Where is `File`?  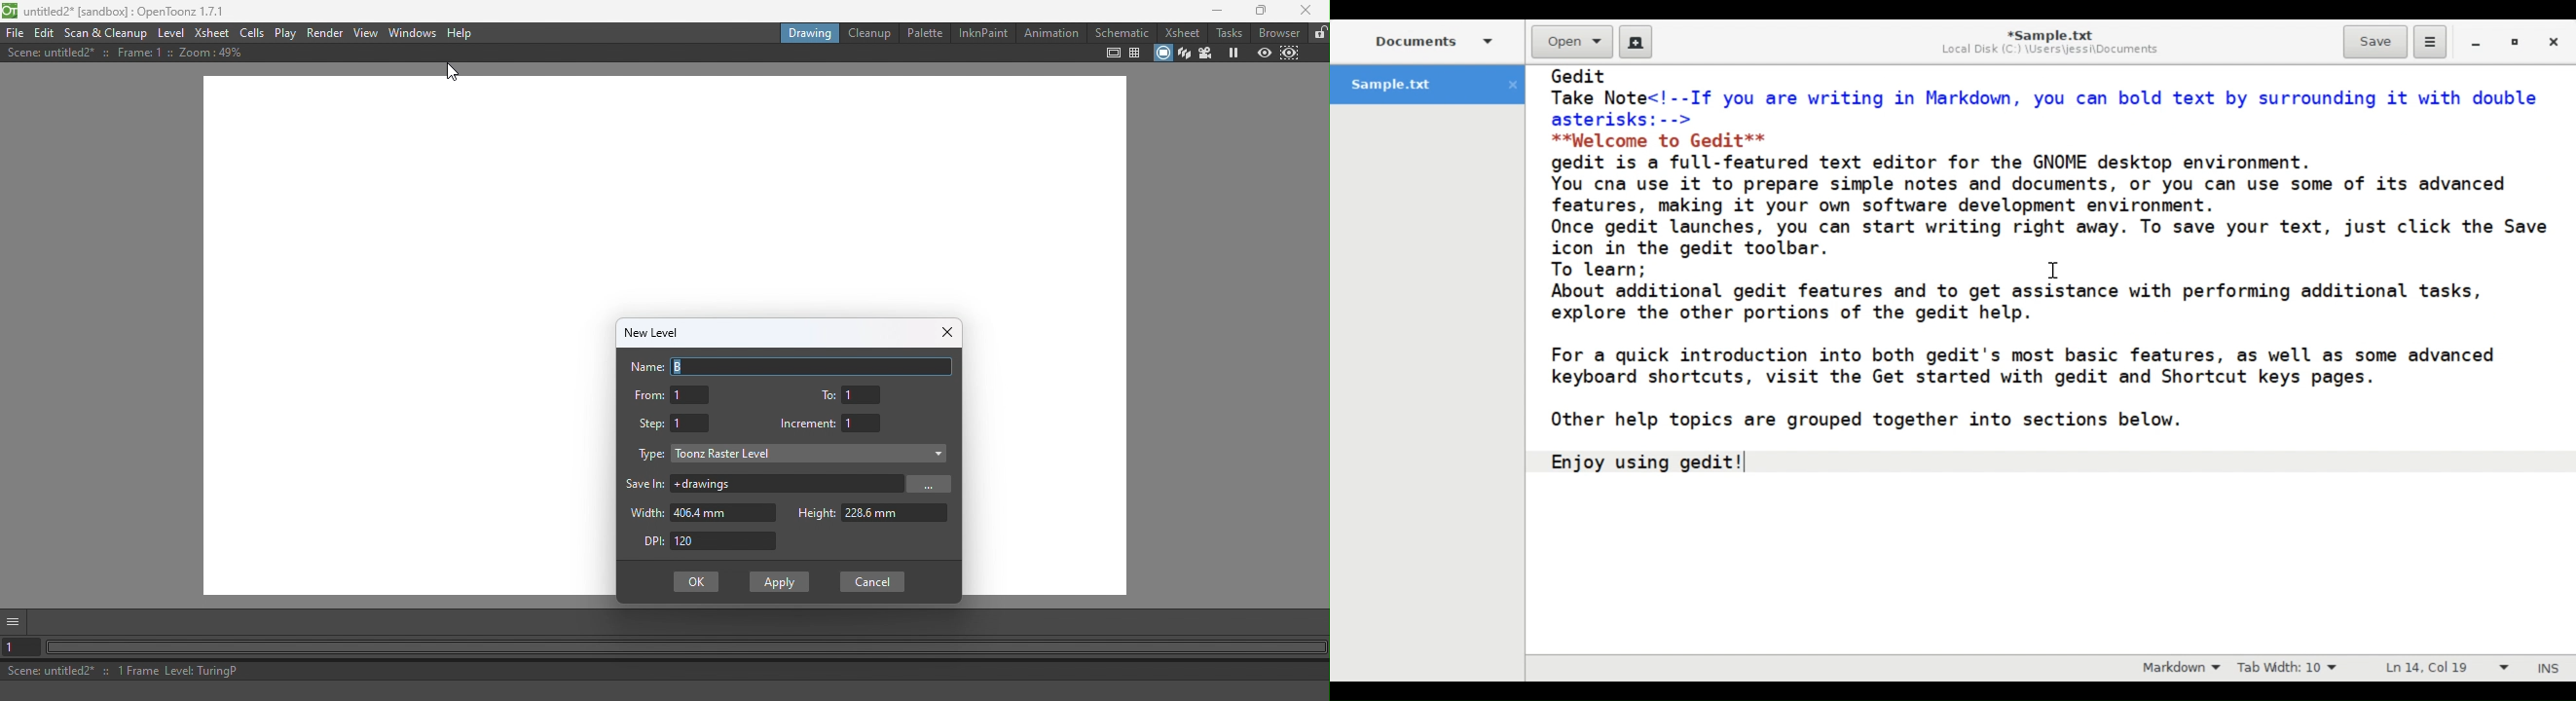
File is located at coordinates (13, 32).